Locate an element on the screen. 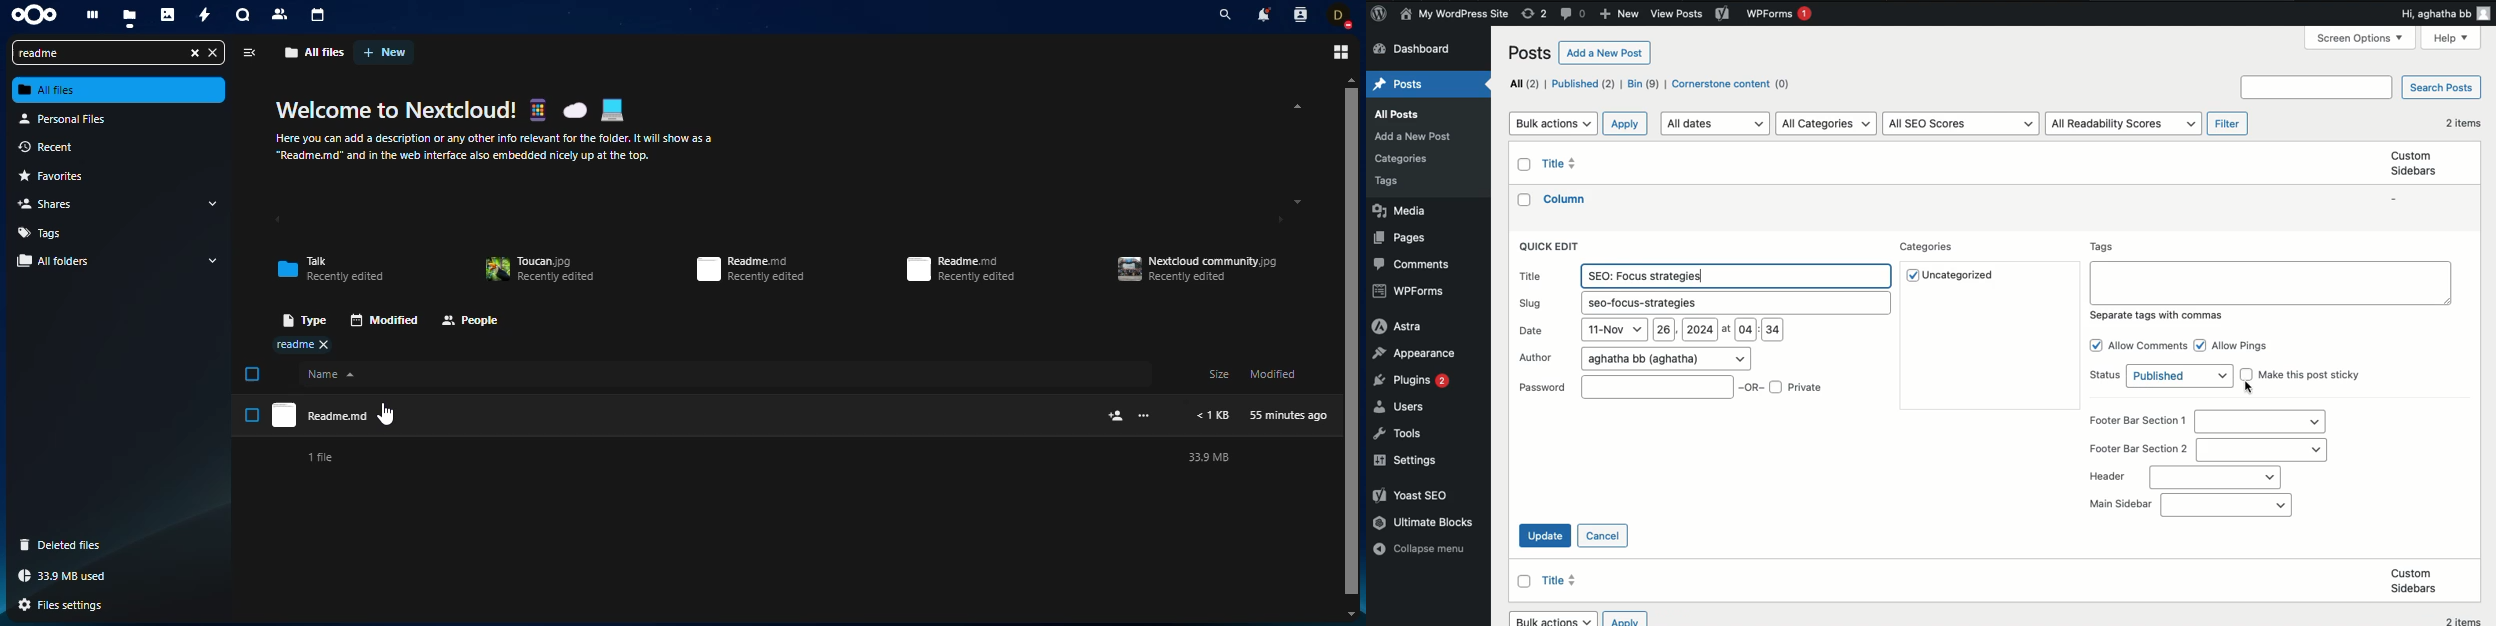 Image resolution: width=2520 pixels, height=644 pixels. Here you can add a description or any other info relevant for the folder. It will show as a is located at coordinates (496, 139).